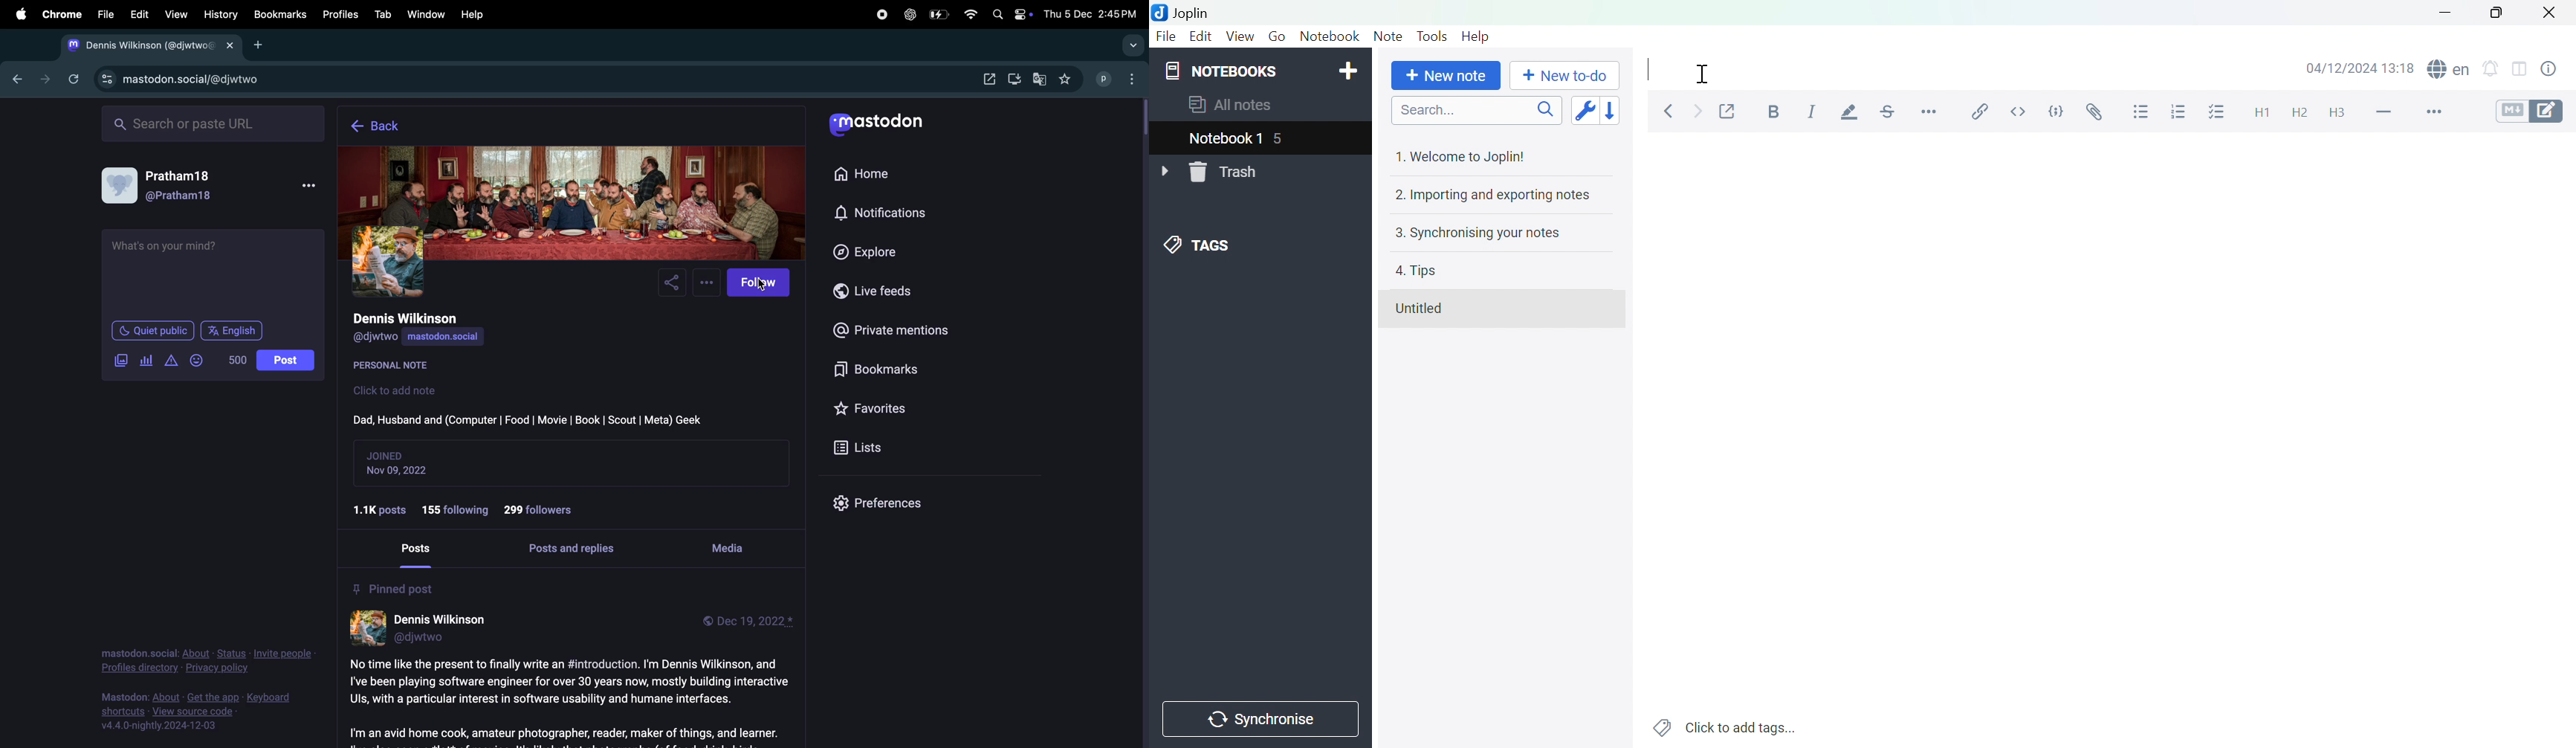  I want to click on New to-do, so click(1564, 75).